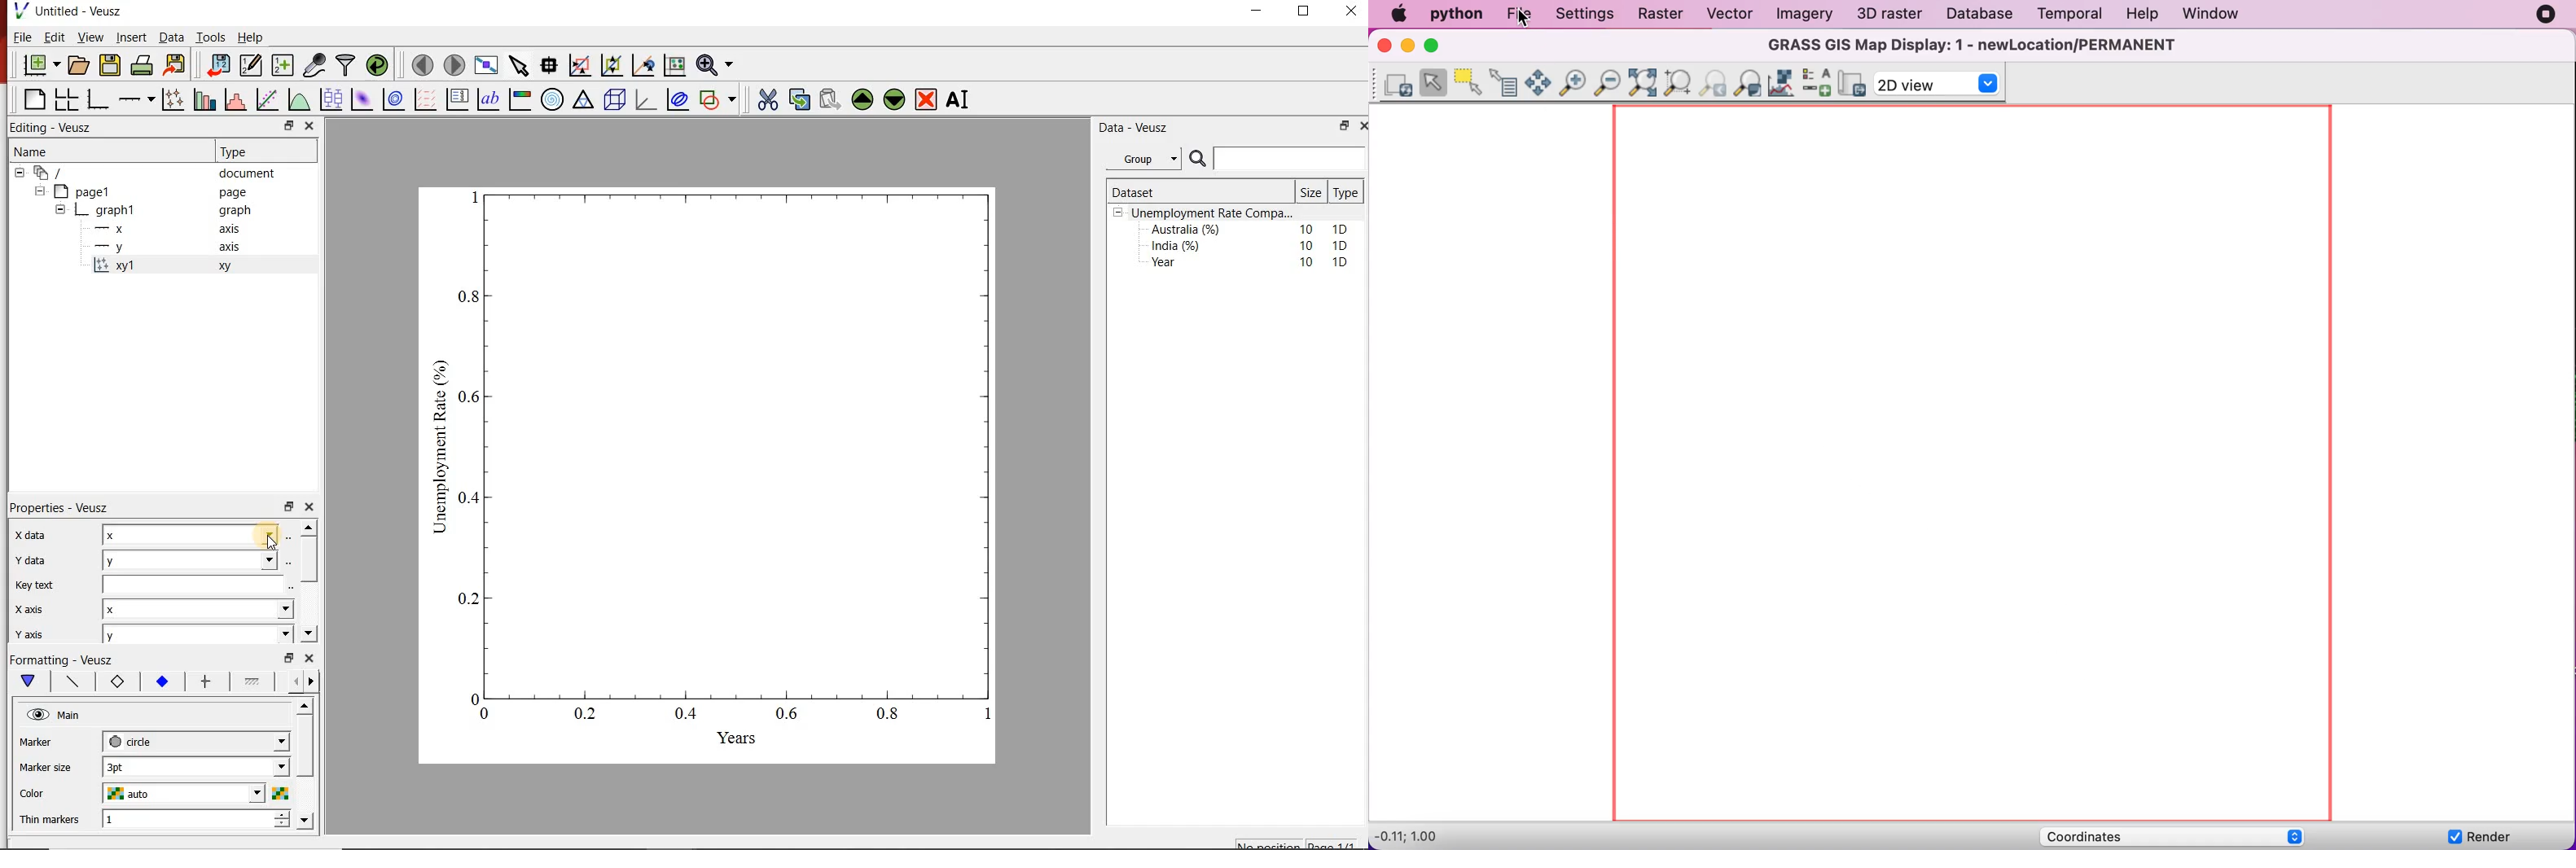  Describe the element at coordinates (310, 658) in the screenshot. I see `close` at that location.